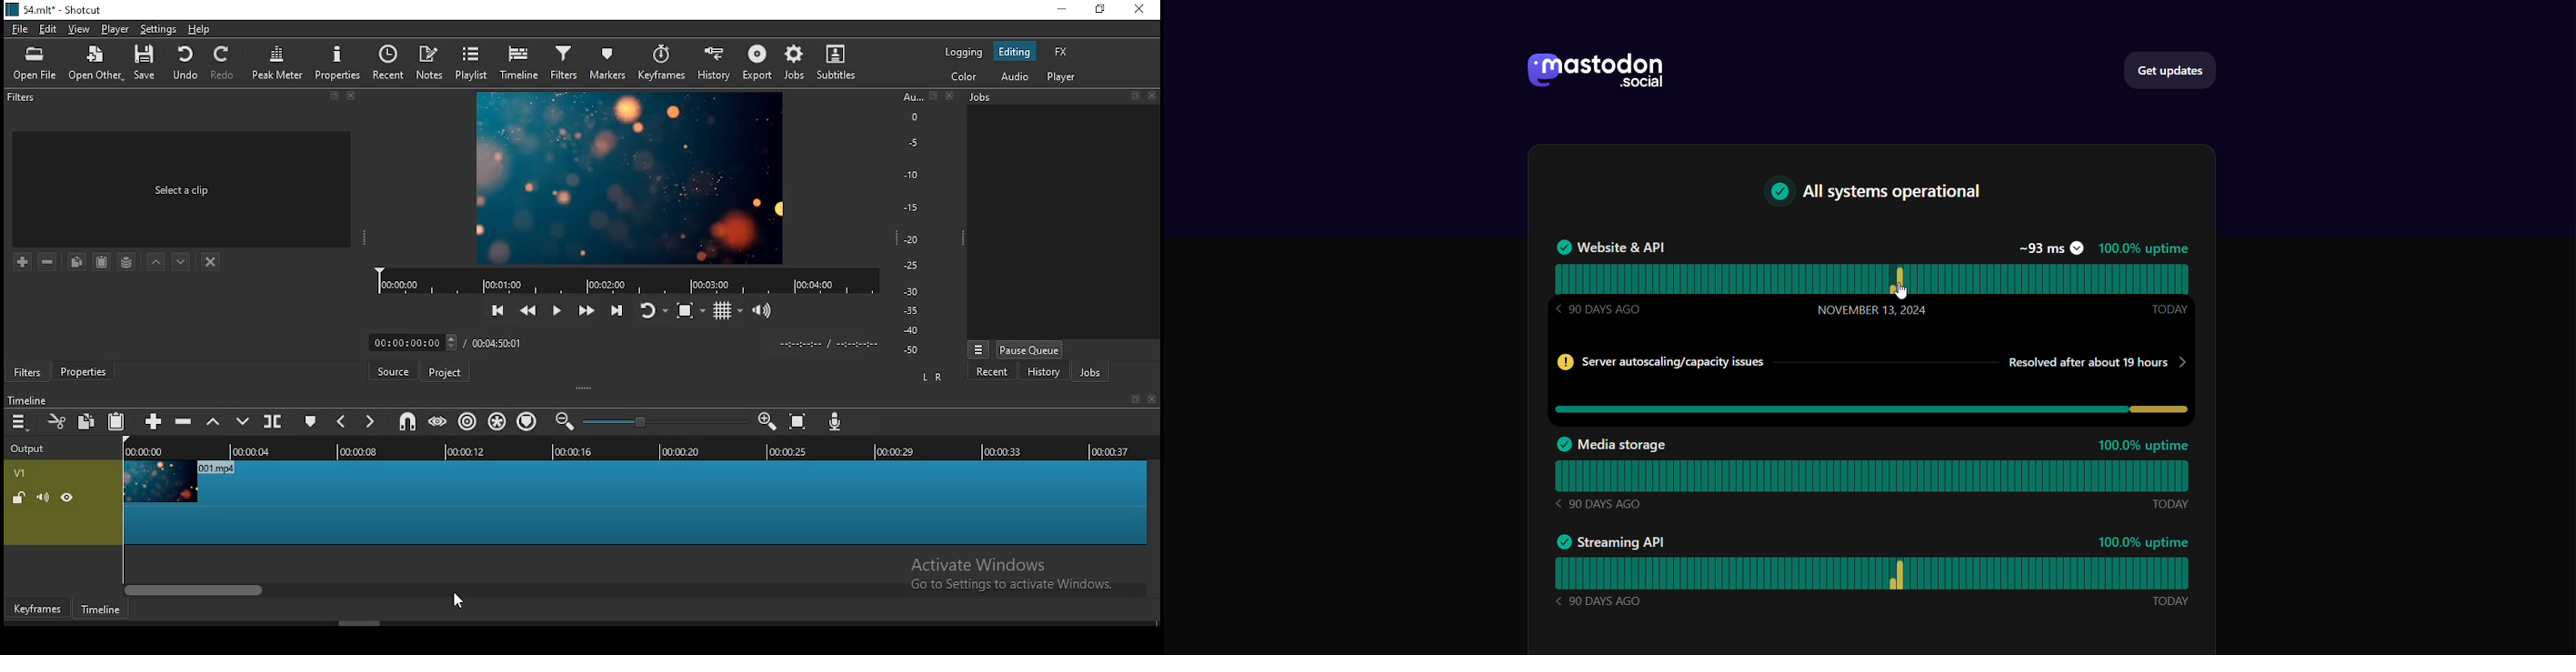 Image resolution: width=2576 pixels, height=672 pixels. I want to click on settings, so click(155, 29).